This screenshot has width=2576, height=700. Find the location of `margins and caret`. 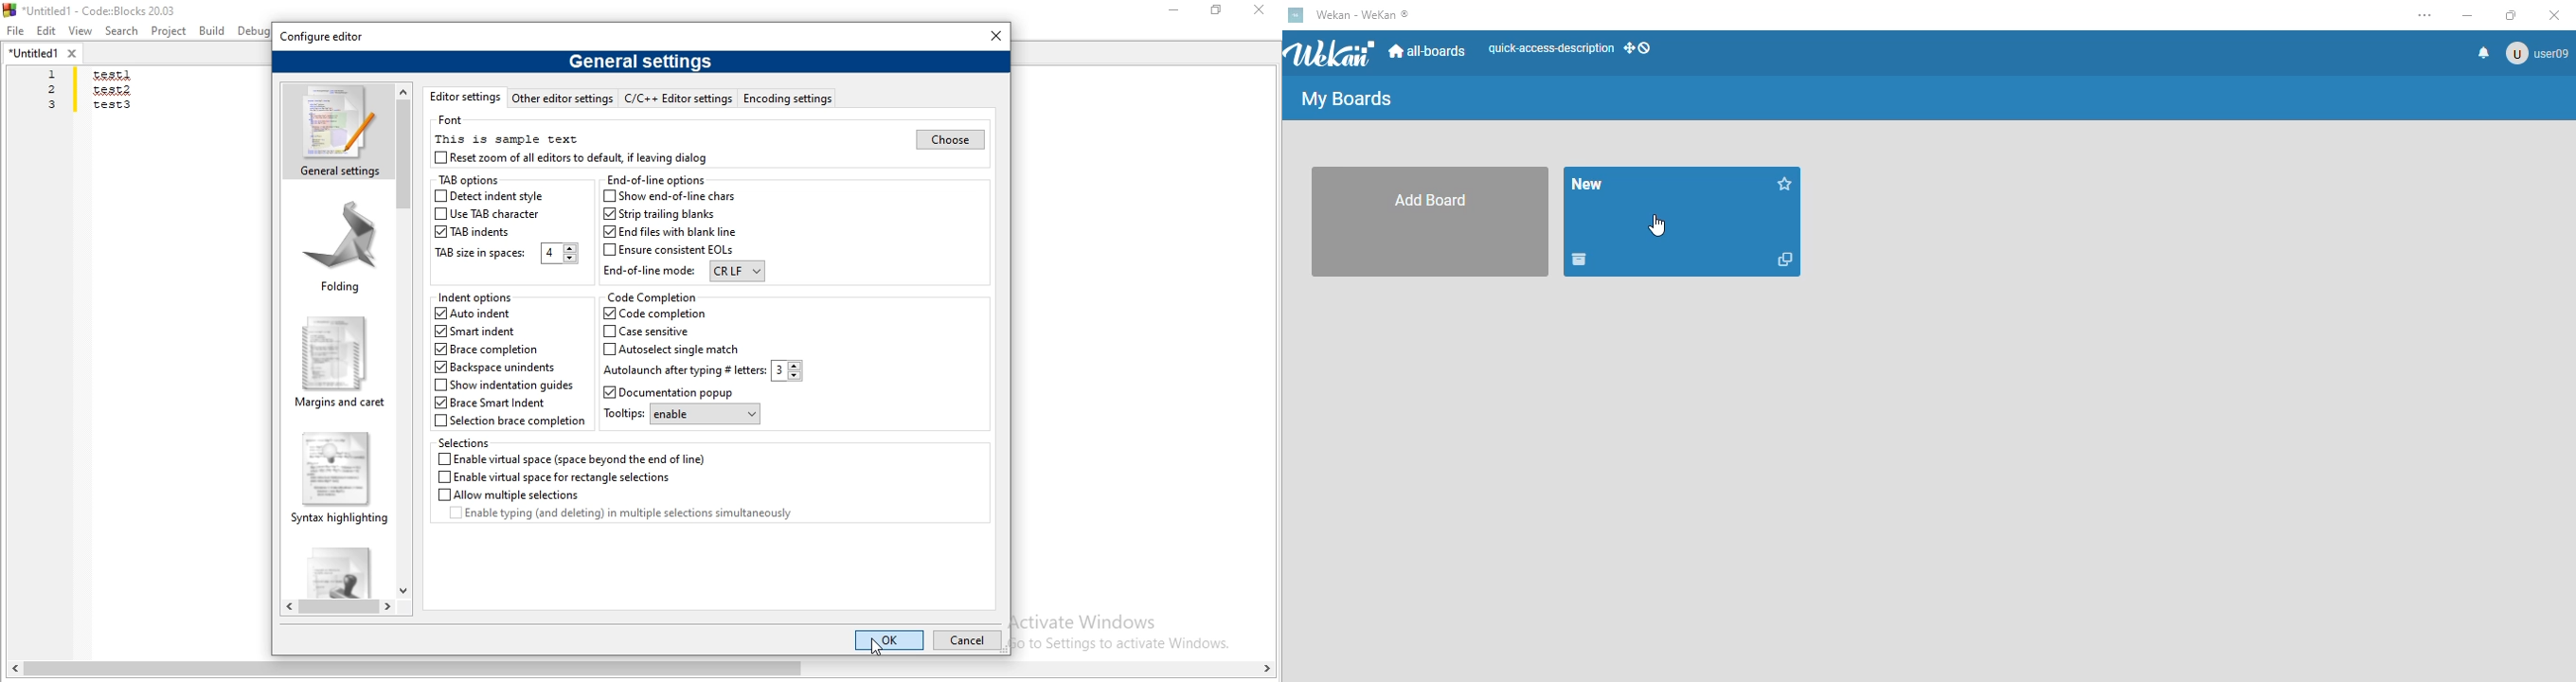

margins and caret is located at coordinates (337, 363).